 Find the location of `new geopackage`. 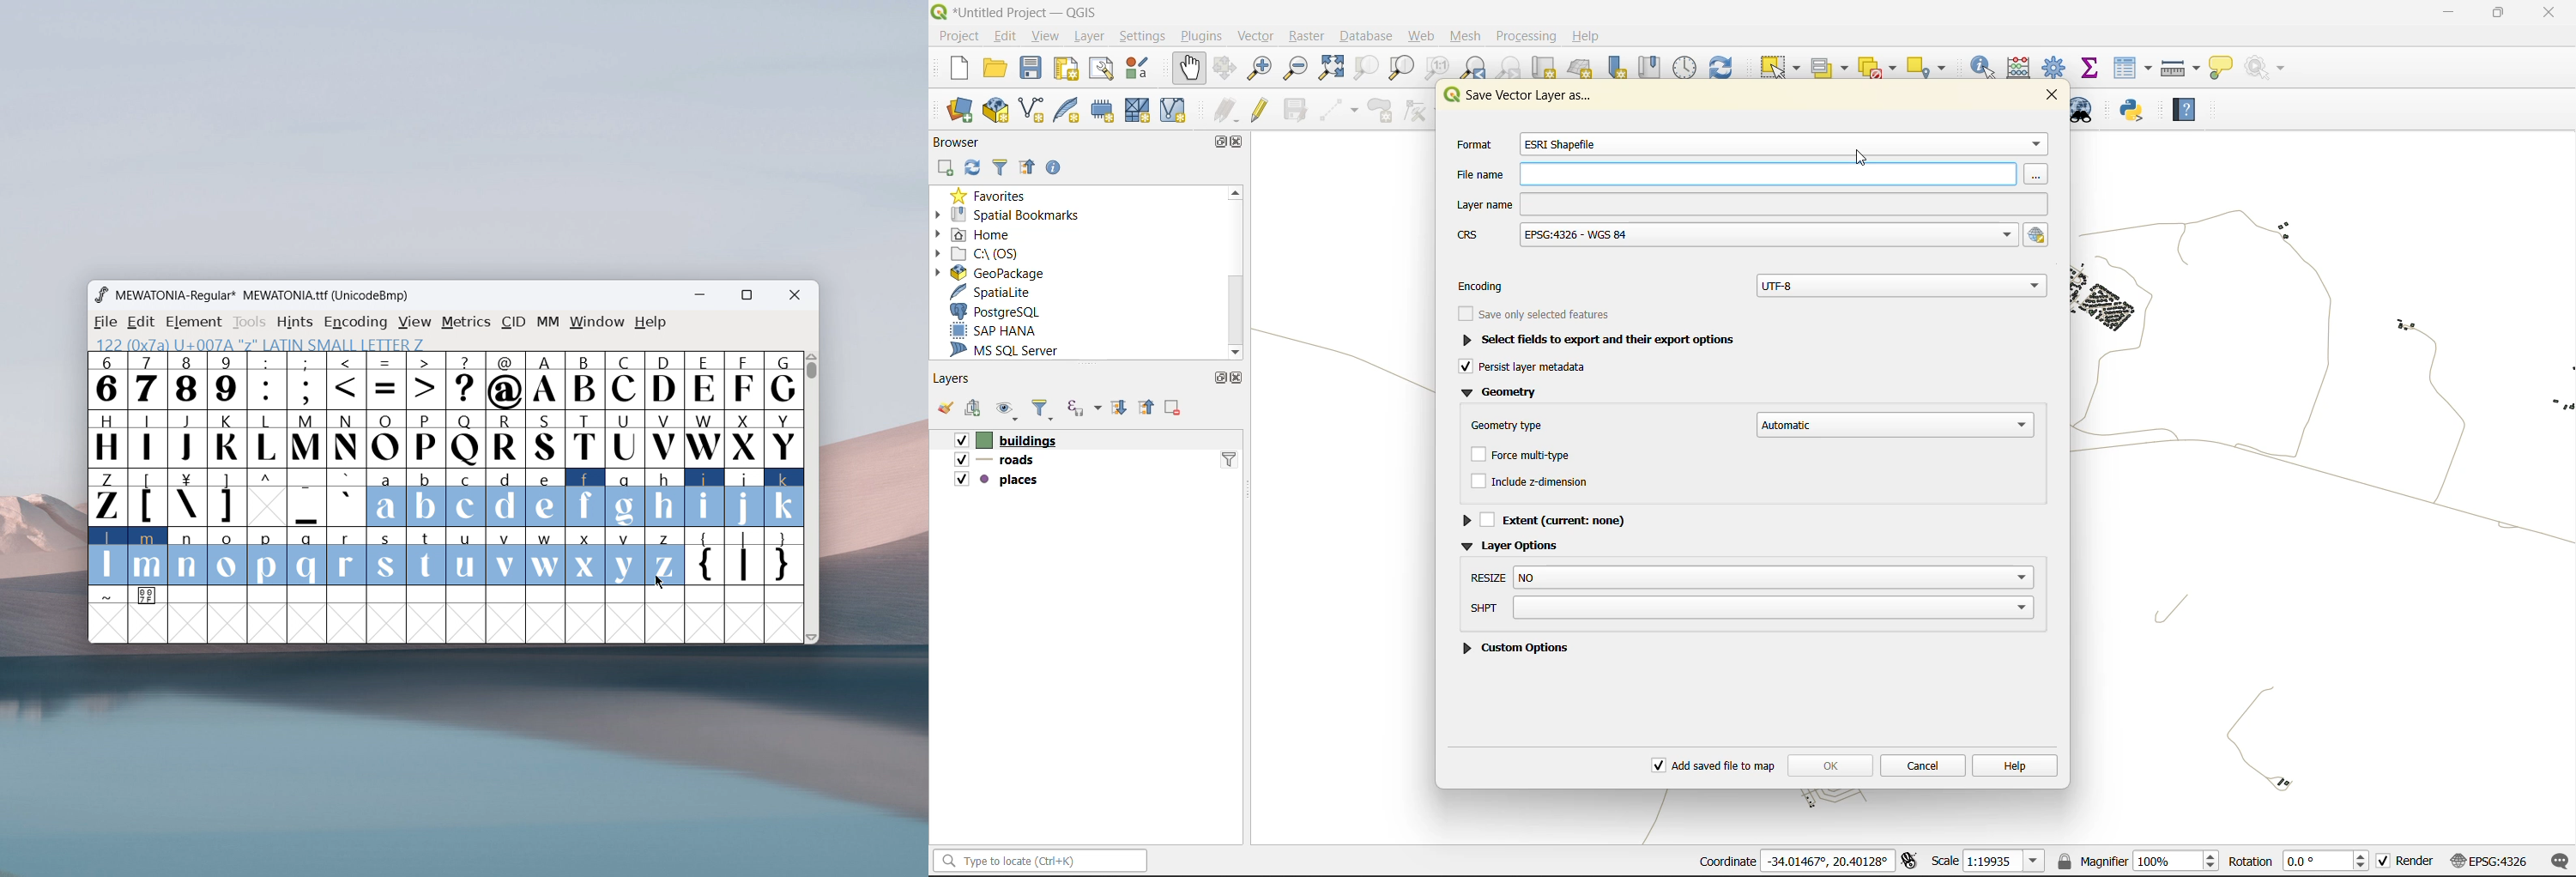

new geopackage is located at coordinates (995, 112).